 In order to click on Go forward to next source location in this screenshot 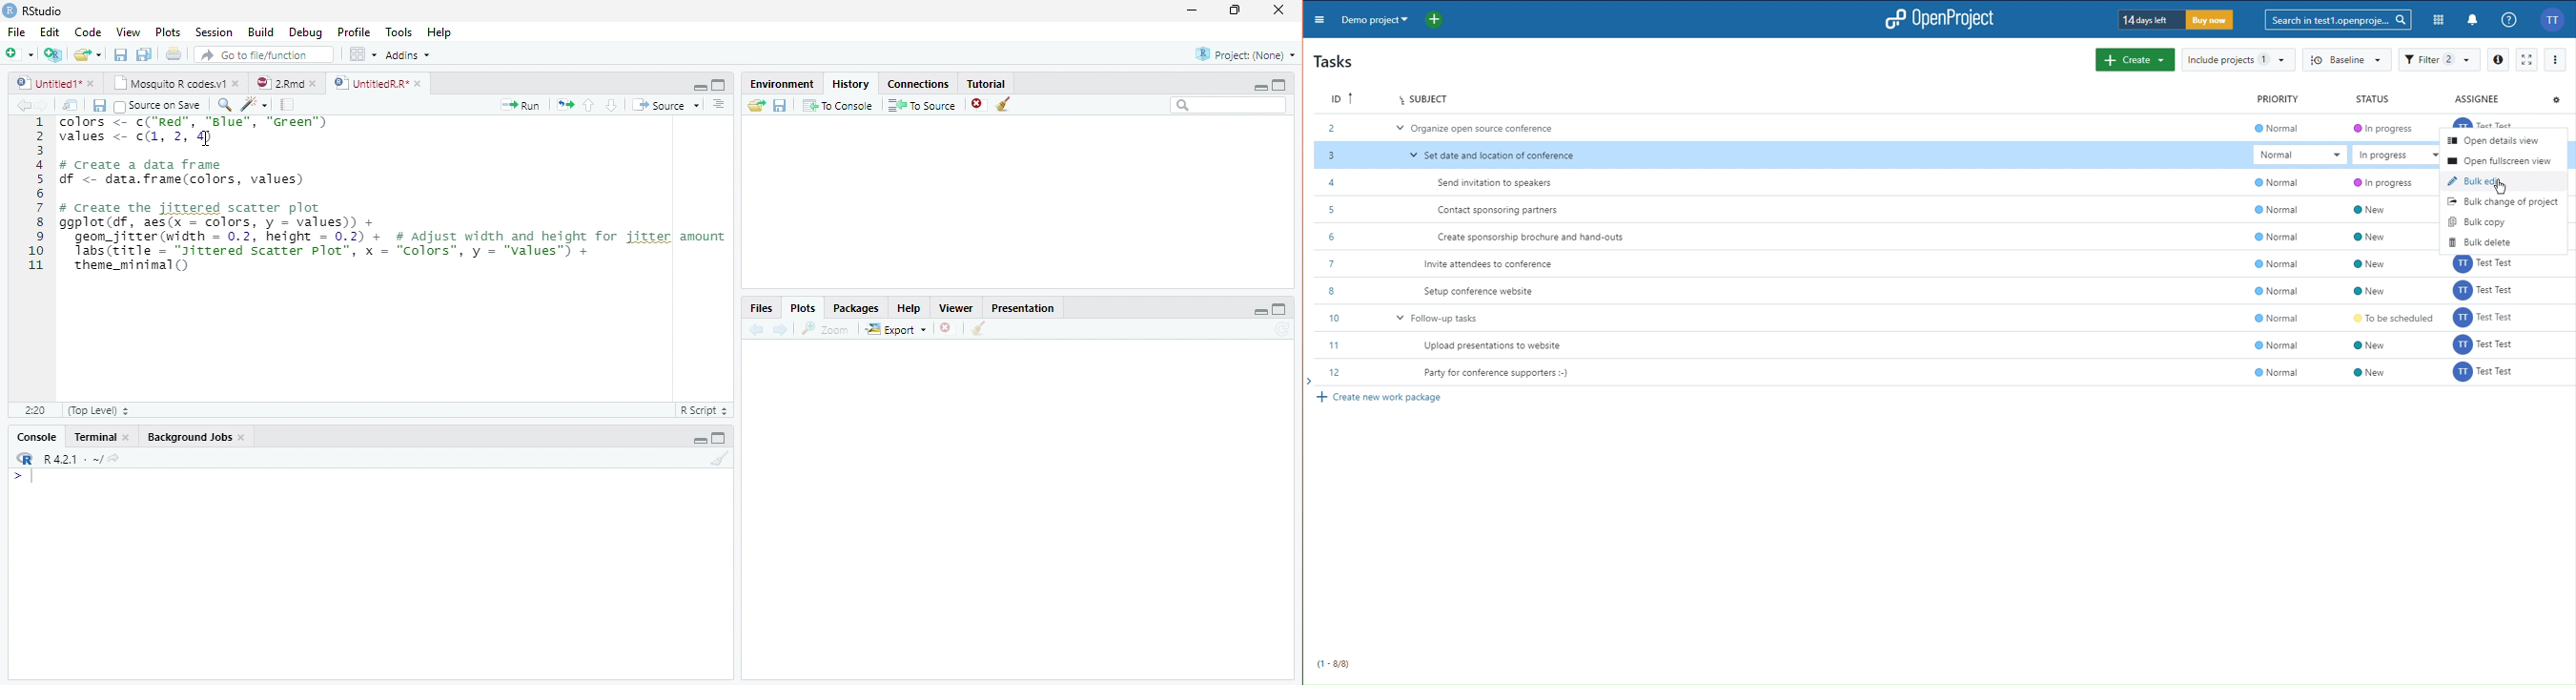, I will do `click(42, 106)`.